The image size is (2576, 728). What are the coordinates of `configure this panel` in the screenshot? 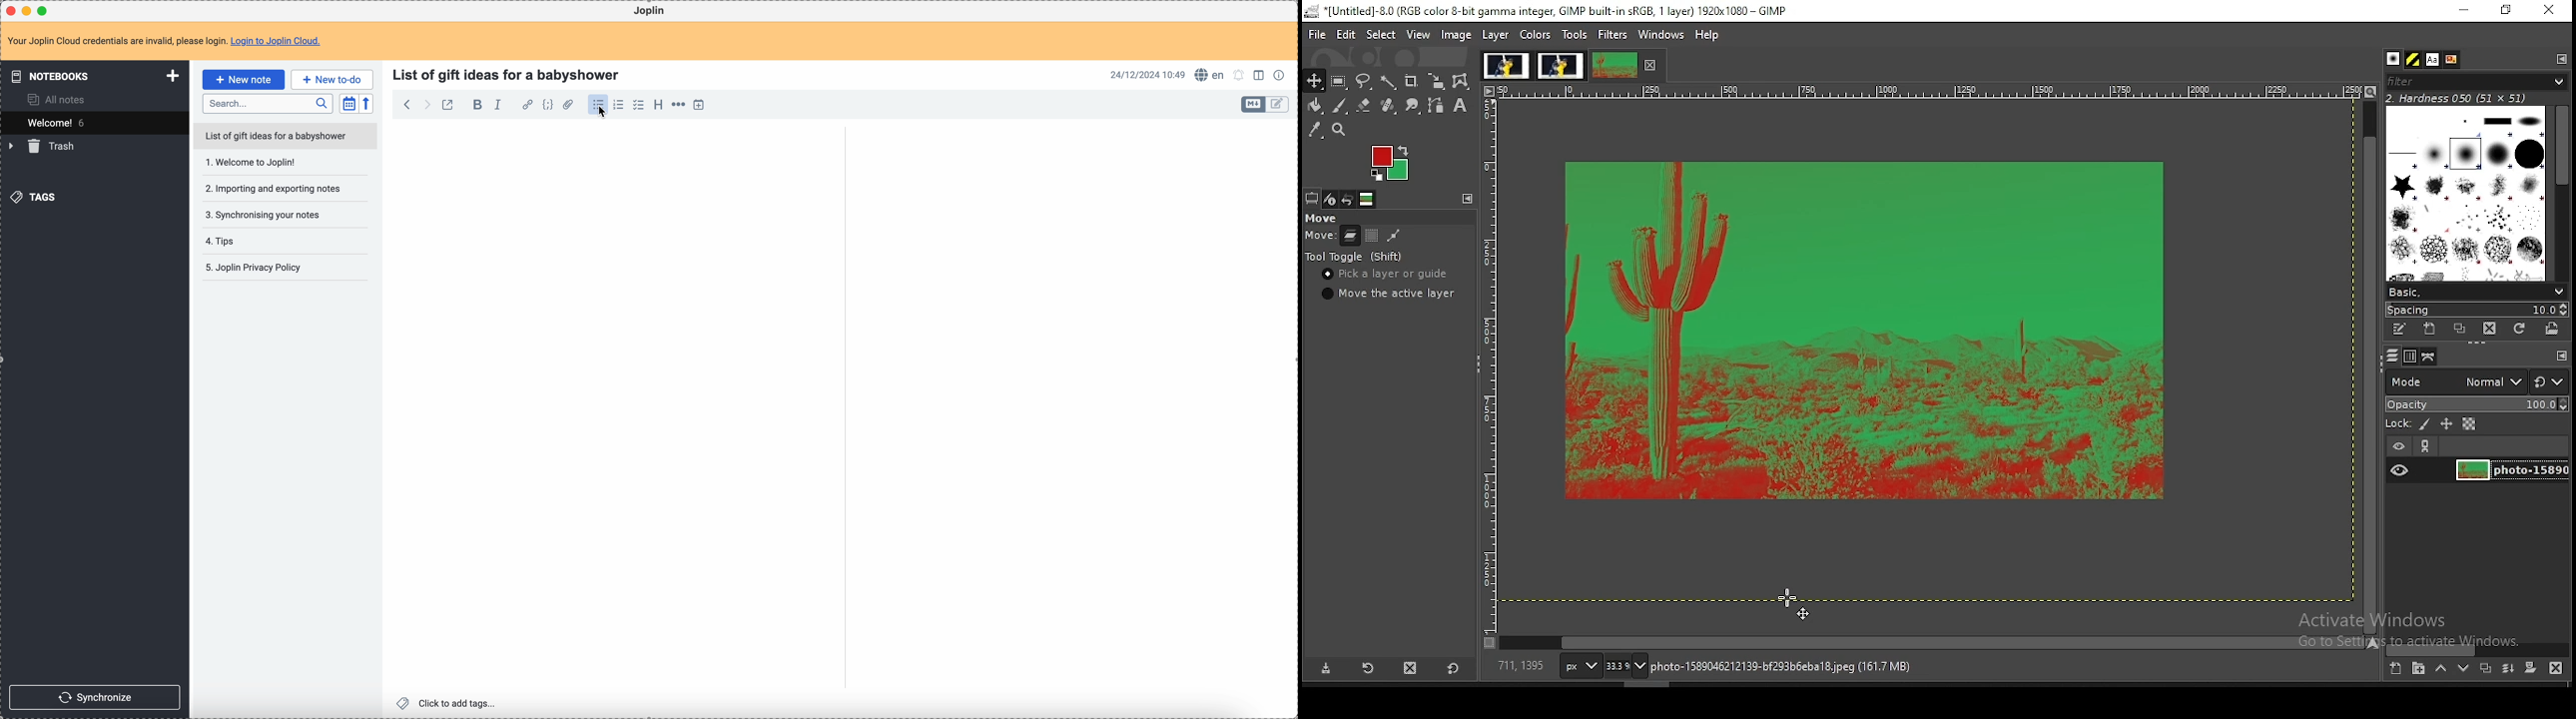 It's located at (1468, 199).